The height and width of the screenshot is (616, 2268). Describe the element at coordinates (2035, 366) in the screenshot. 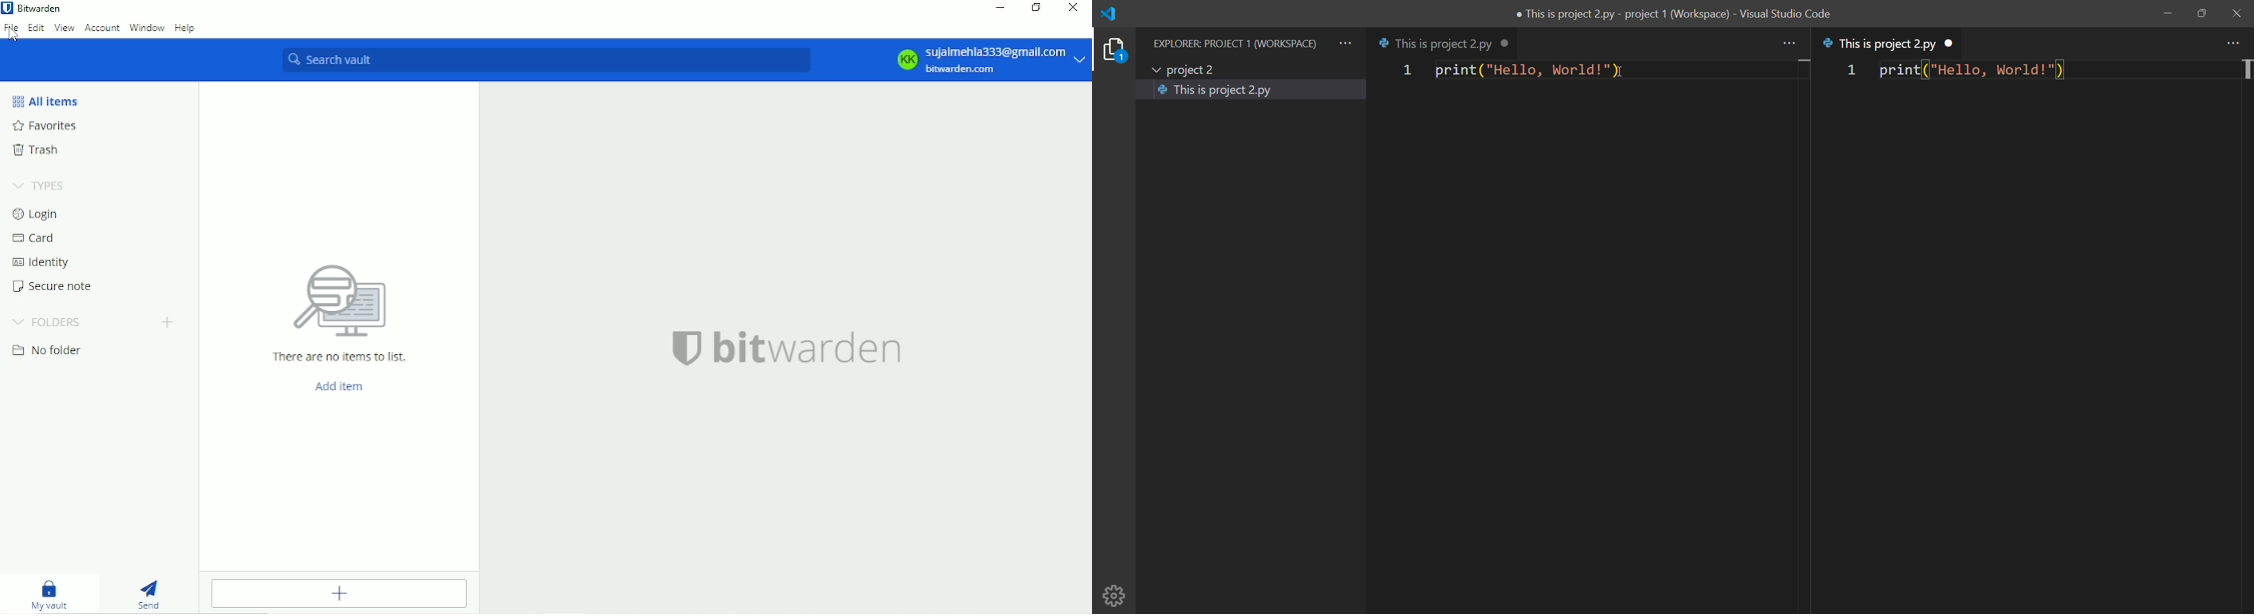

I see `new editor group` at that location.